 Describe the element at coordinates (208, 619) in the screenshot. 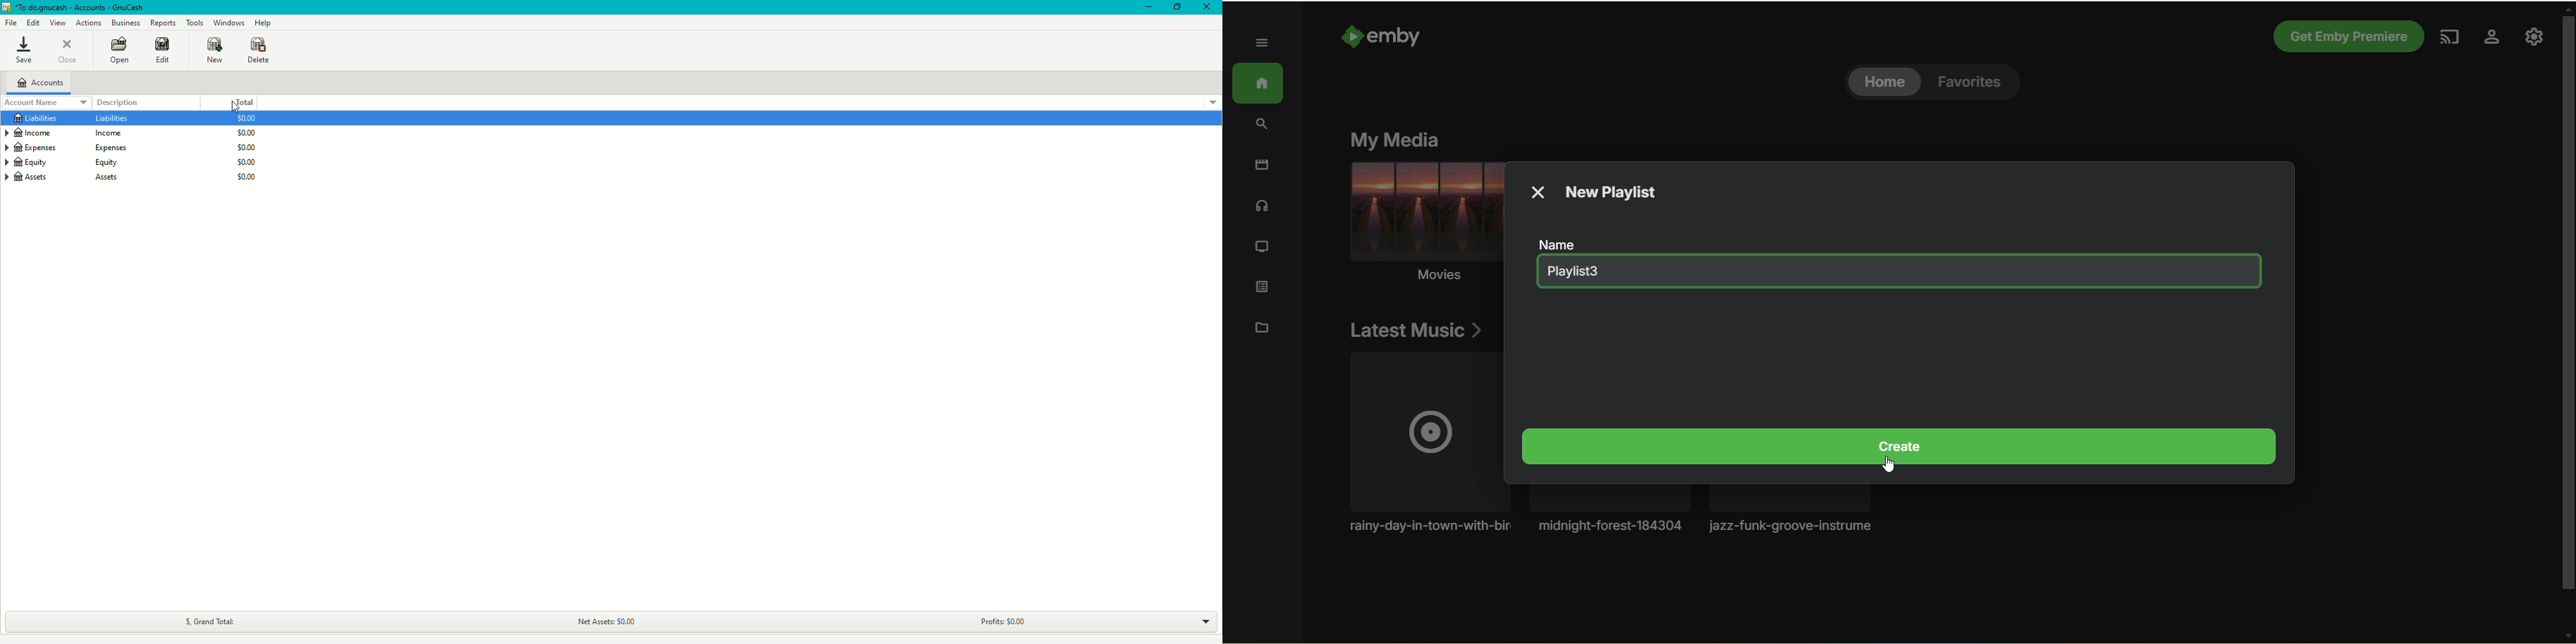

I see `Grand Total` at that location.